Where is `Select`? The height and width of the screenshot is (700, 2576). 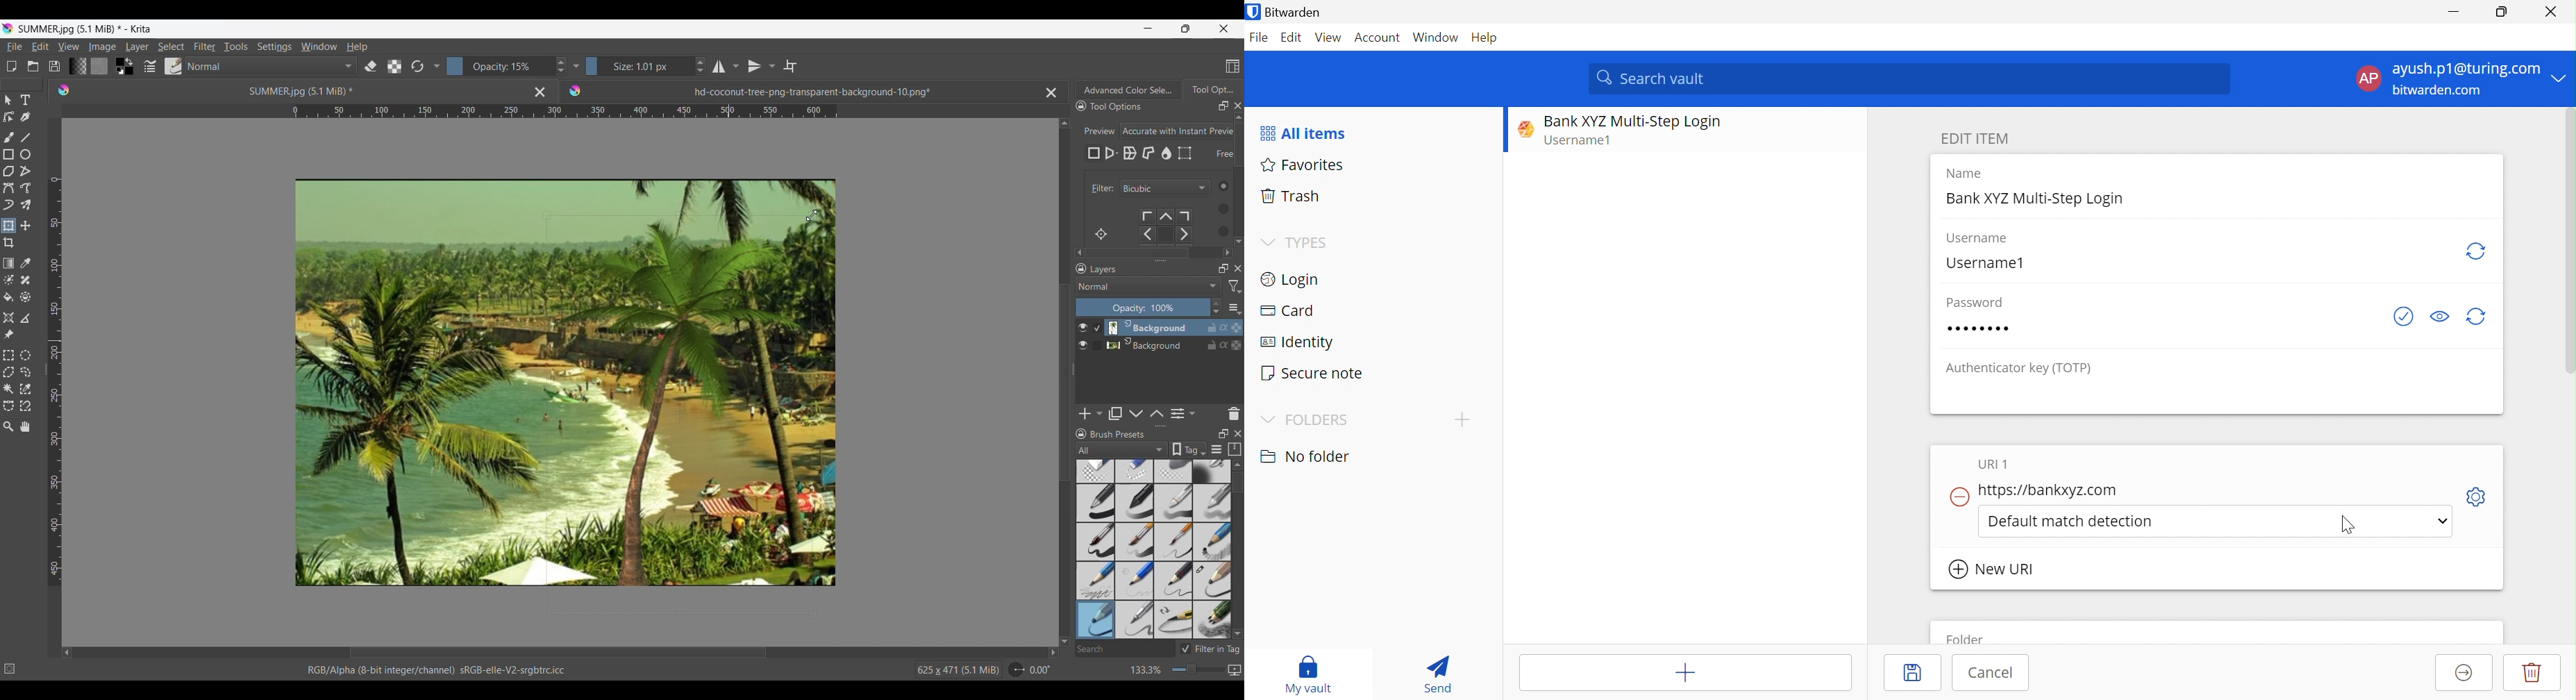
Select is located at coordinates (1218, 208).